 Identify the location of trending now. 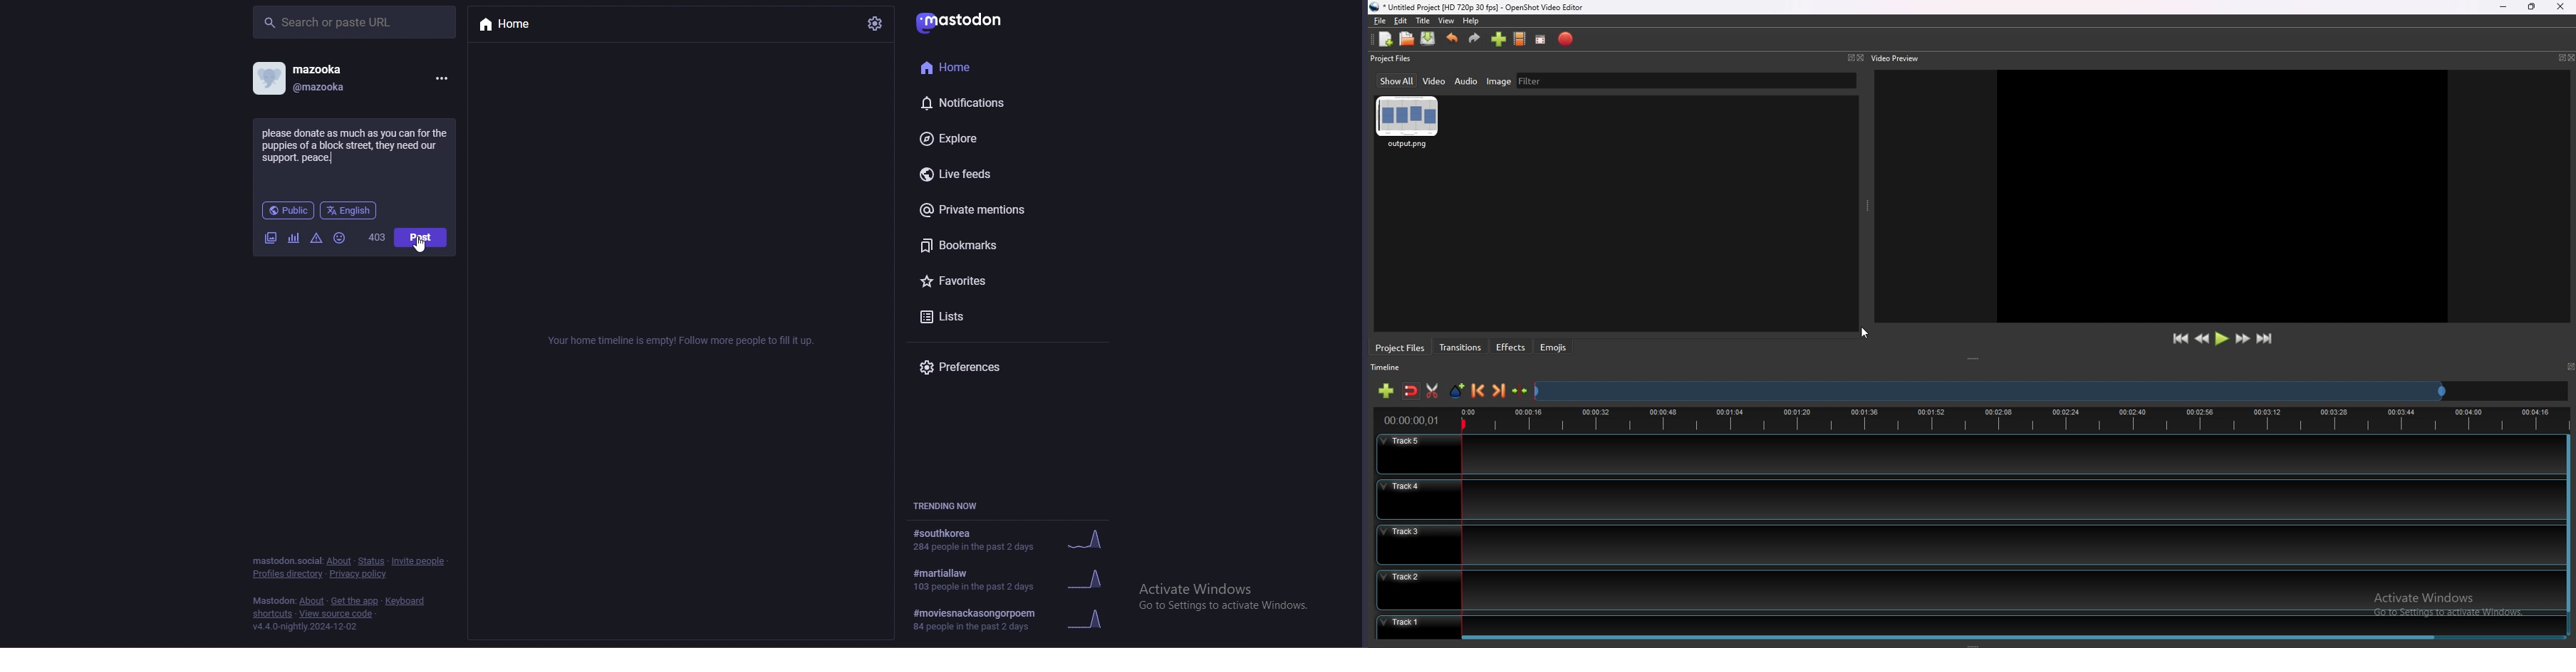
(954, 506).